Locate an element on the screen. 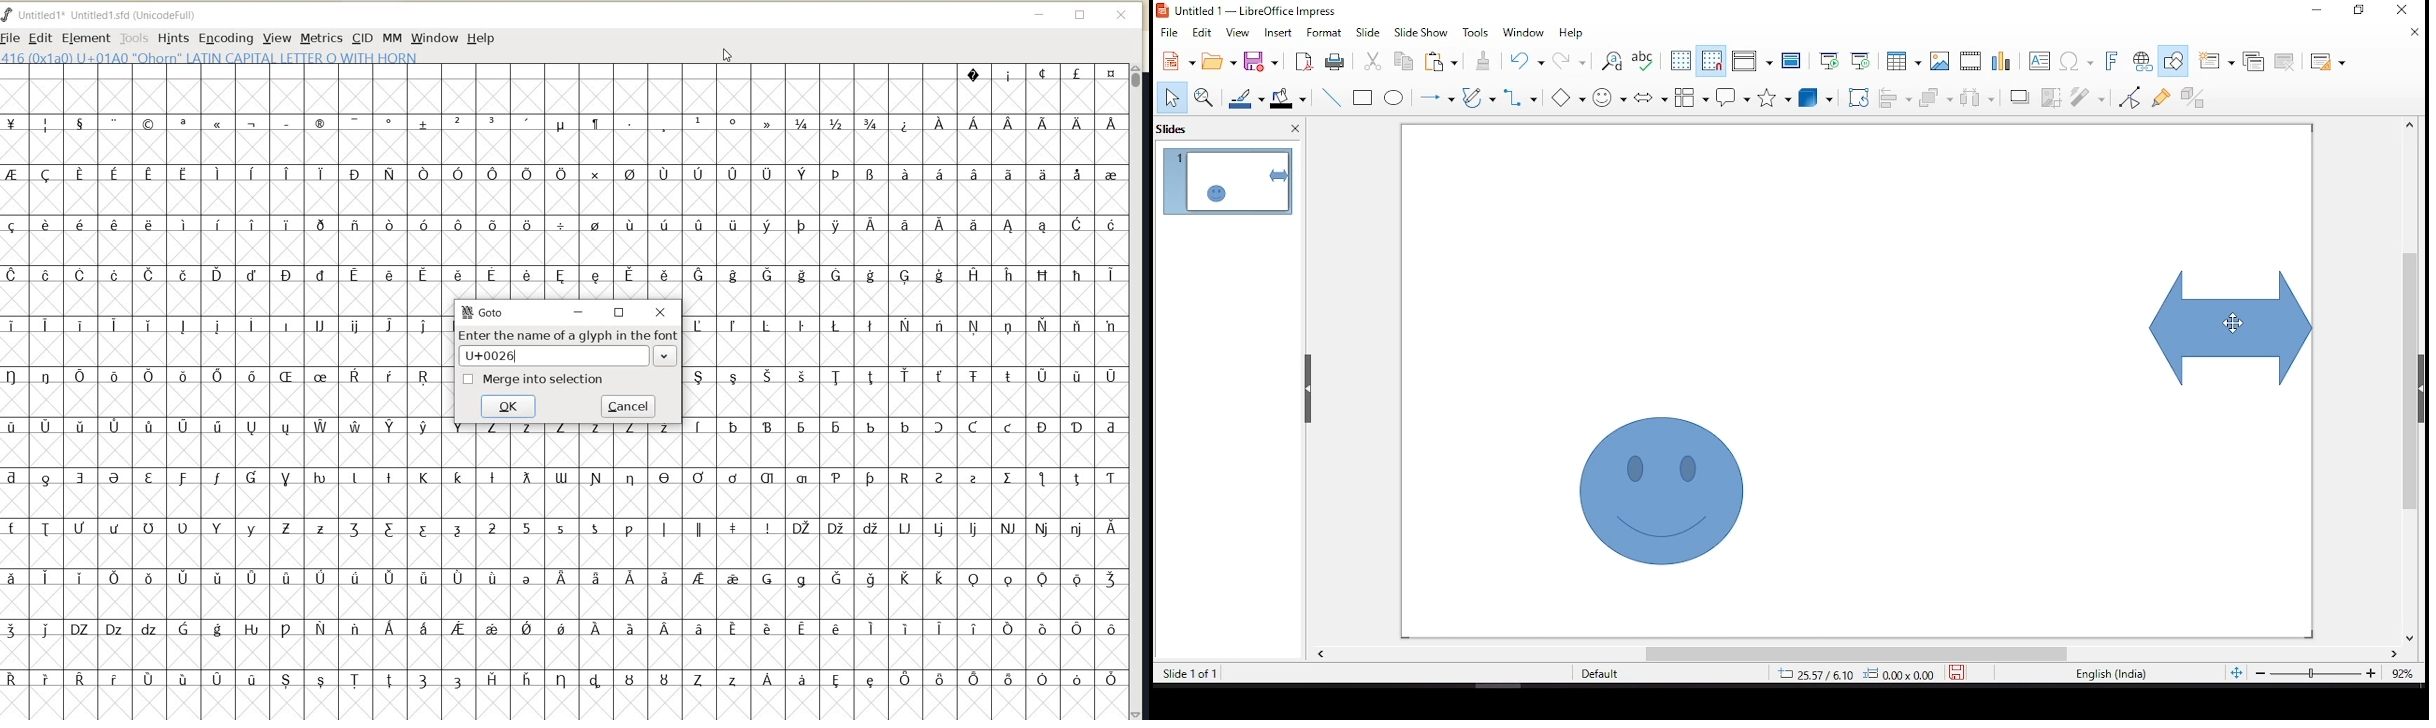 Image resolution: width=2436 pixels, height=728 pixels. scroll bar is located at coordinates (2404, 380).